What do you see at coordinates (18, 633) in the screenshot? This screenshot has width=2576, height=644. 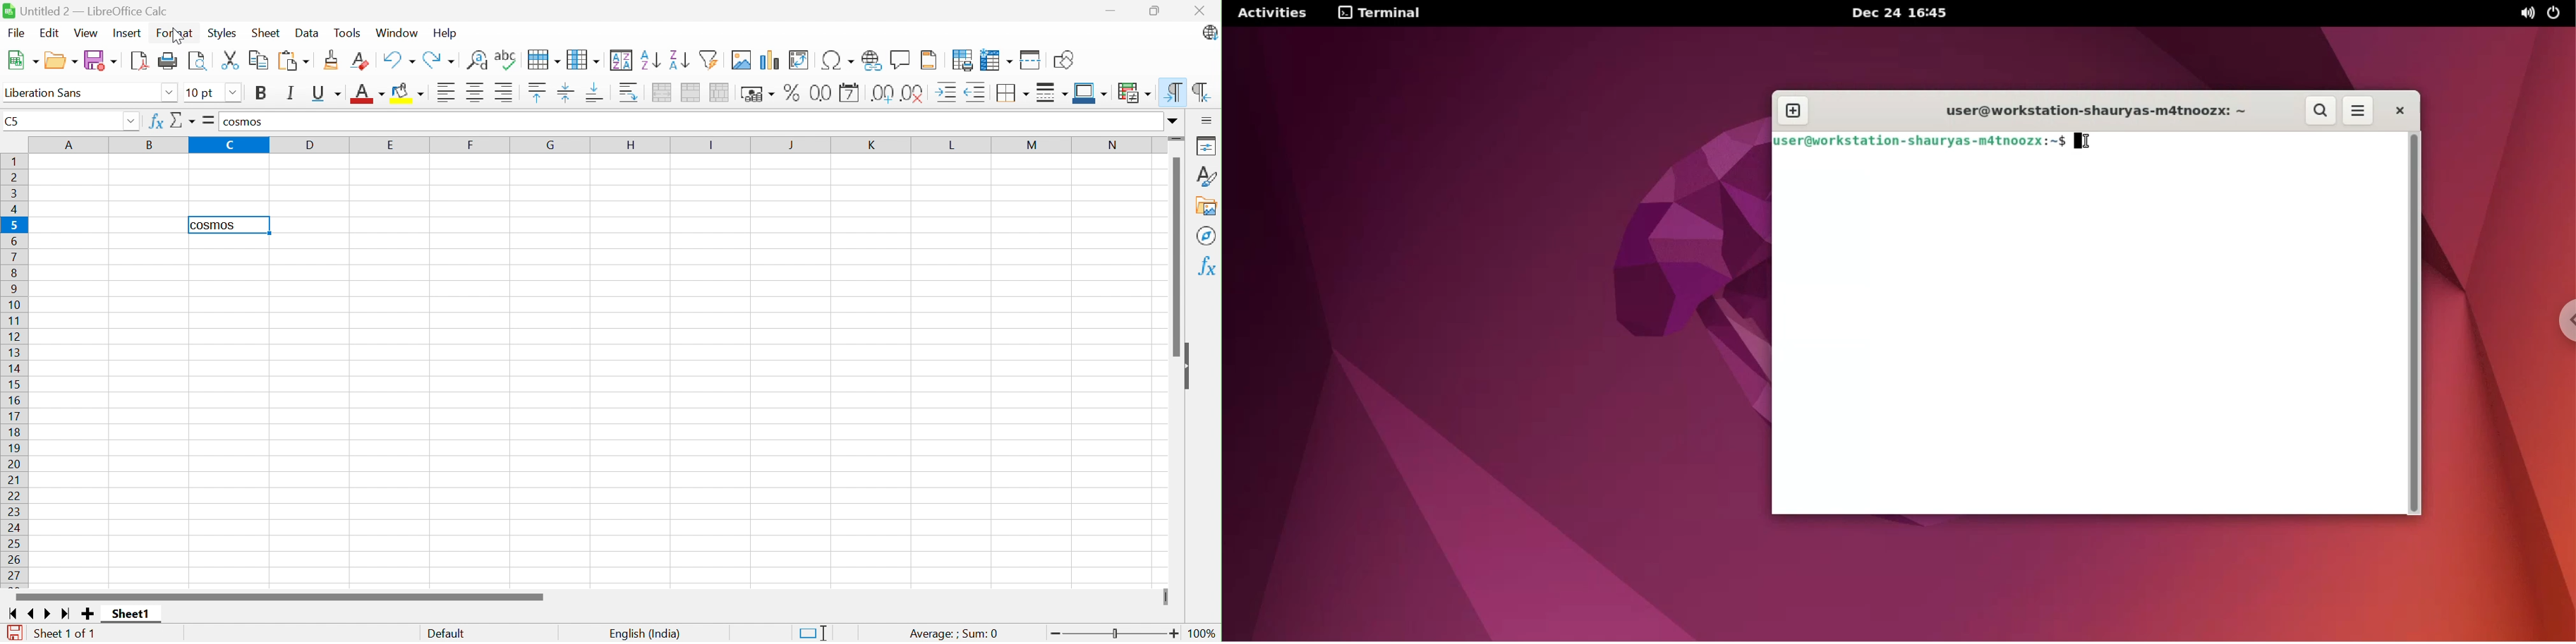 I see `The document has been modified. Click to save the document.` at bounding box center [18, 633].